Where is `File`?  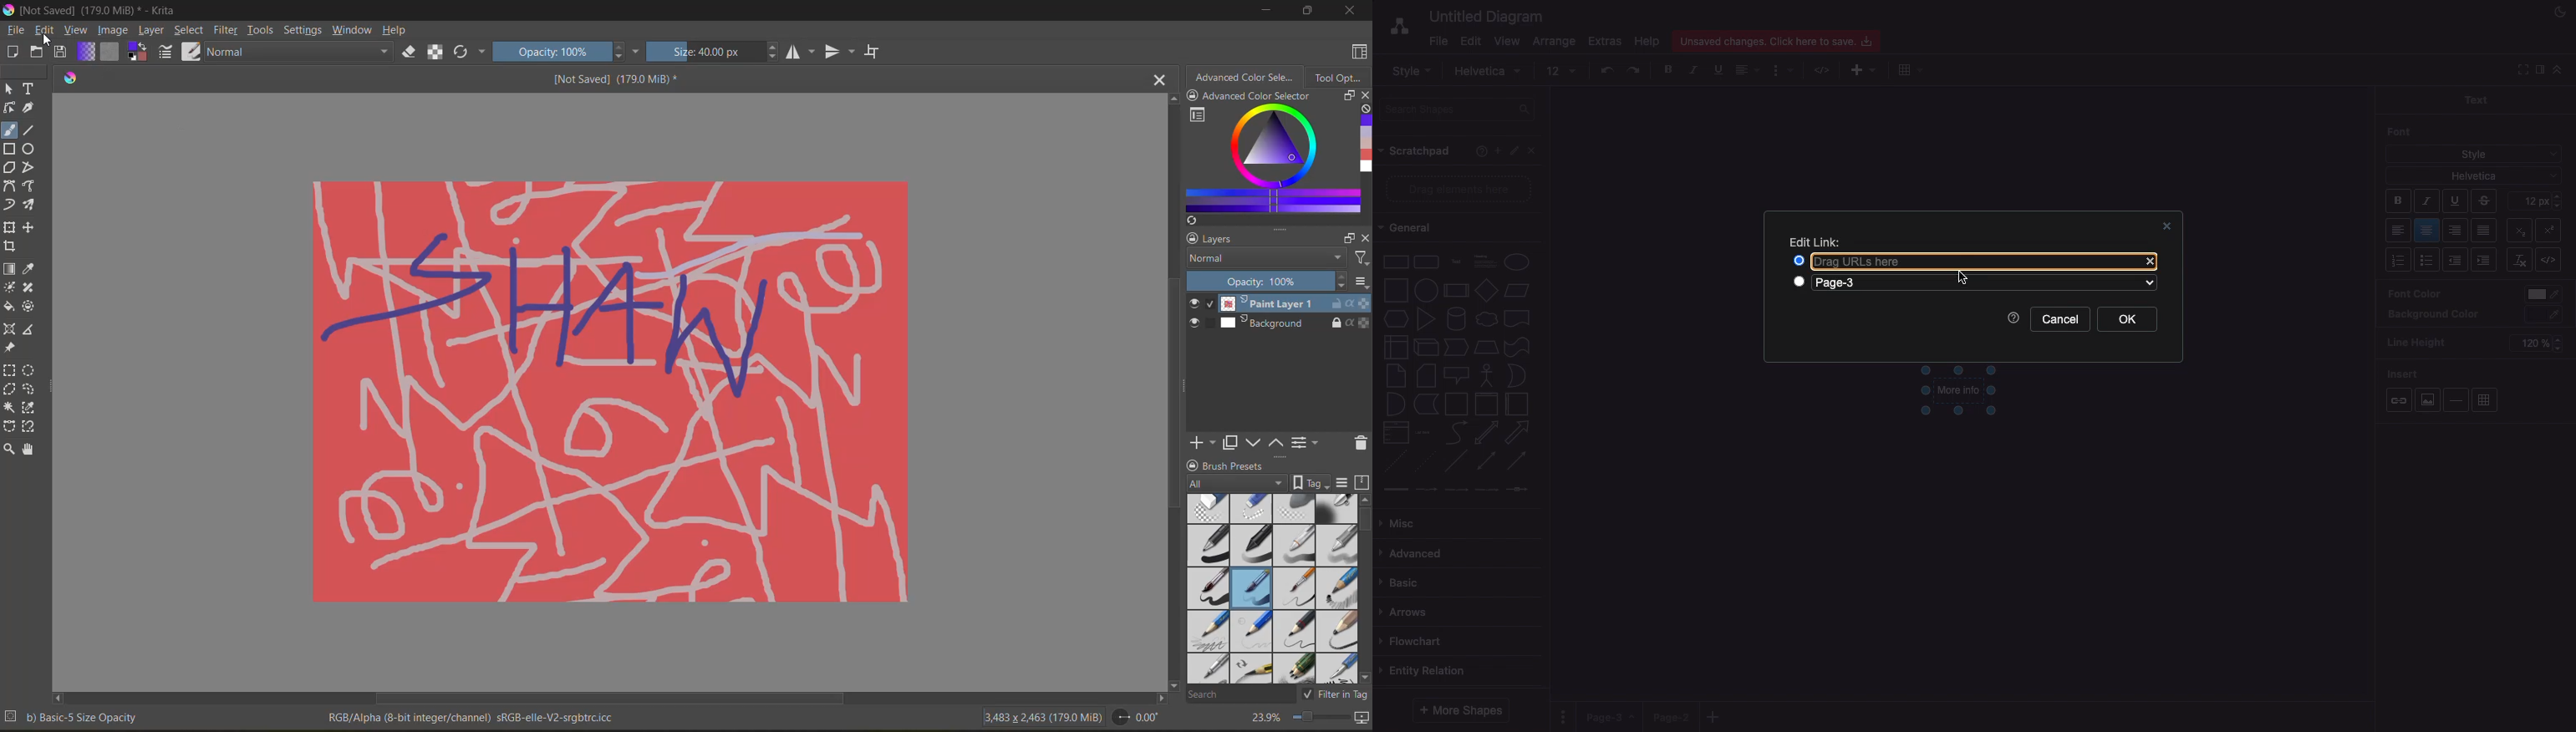 File is located at coordinates (1437, 40).